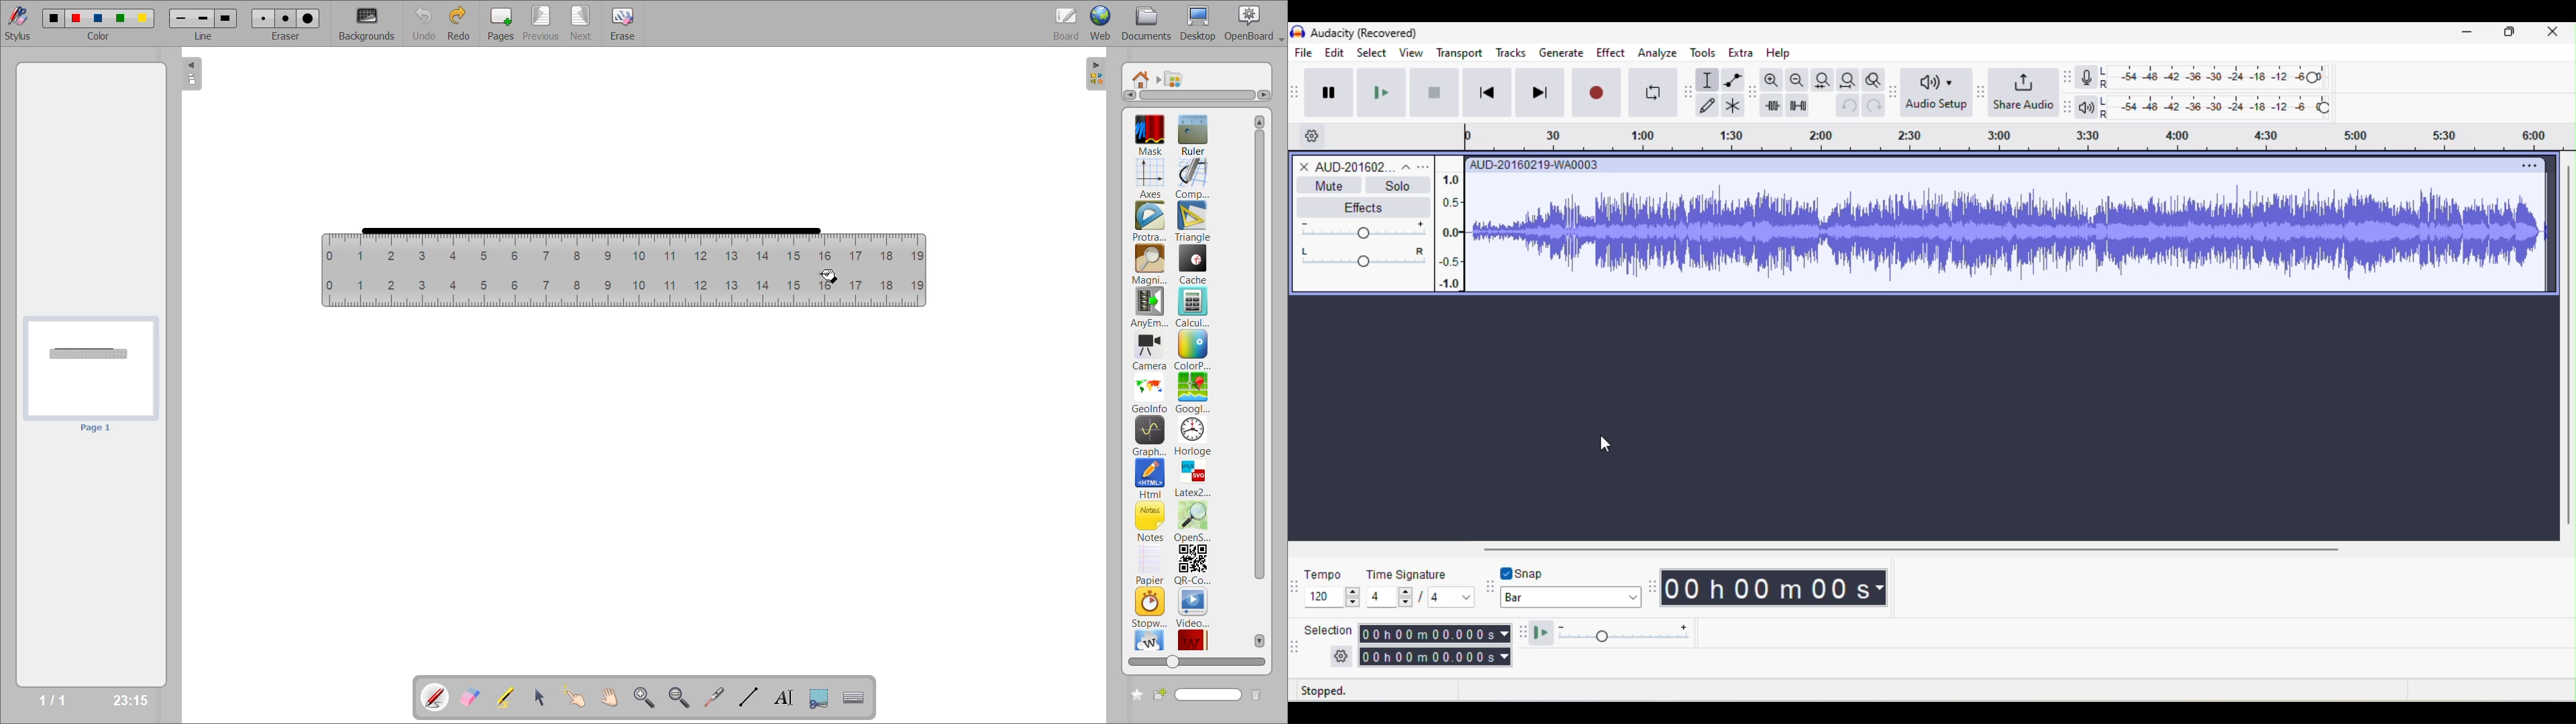  What do you see at coordinates (1150, 308) in the screenshot?
I see `anyembed` at bounding box center [1150, 308].